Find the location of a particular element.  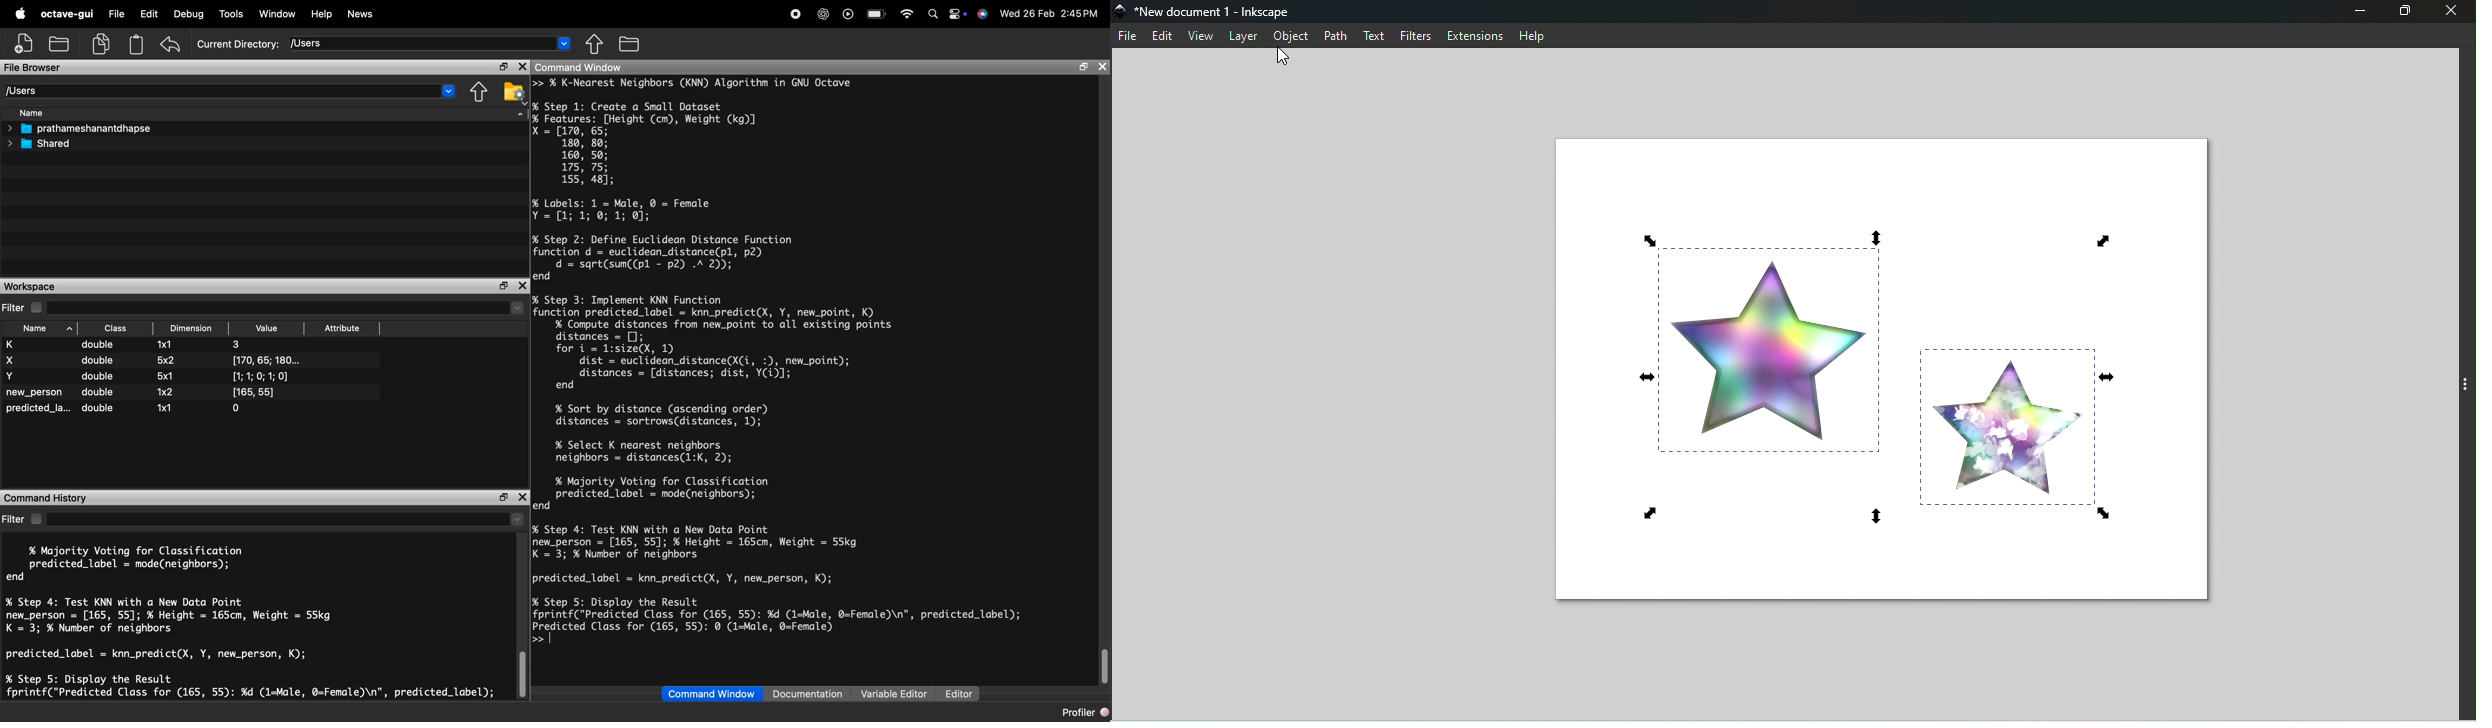

>>
% Step 1: Create a Small Dataset]
% Features: [Height (cm), Weight (kg)]
= [170, 65;
180, 80;
160, 50;
175, 75;
155, 48];
= [1; 1: 9: 1: 0];
% Step 2: Define Euclidean Distance Function
function d = euclidean_distance(pl, p2)
d = sgrt(sum((pl - p2) .A 2));
end]
% Step 3: Implement KNN Function
function predicted_label = knn_predict(X, Y, new_point, K)
% Compute distances from new_point to all existing point
distances = [];
for i = l:size(X, 1)
dist = euclidean_distance(X(i, :), new_point);
distances = [distances; dist, Y(i)];
end
% Sort by distance (ascending order)
distances = sortrows(distances, 1); is located at coordinates (747, 251).